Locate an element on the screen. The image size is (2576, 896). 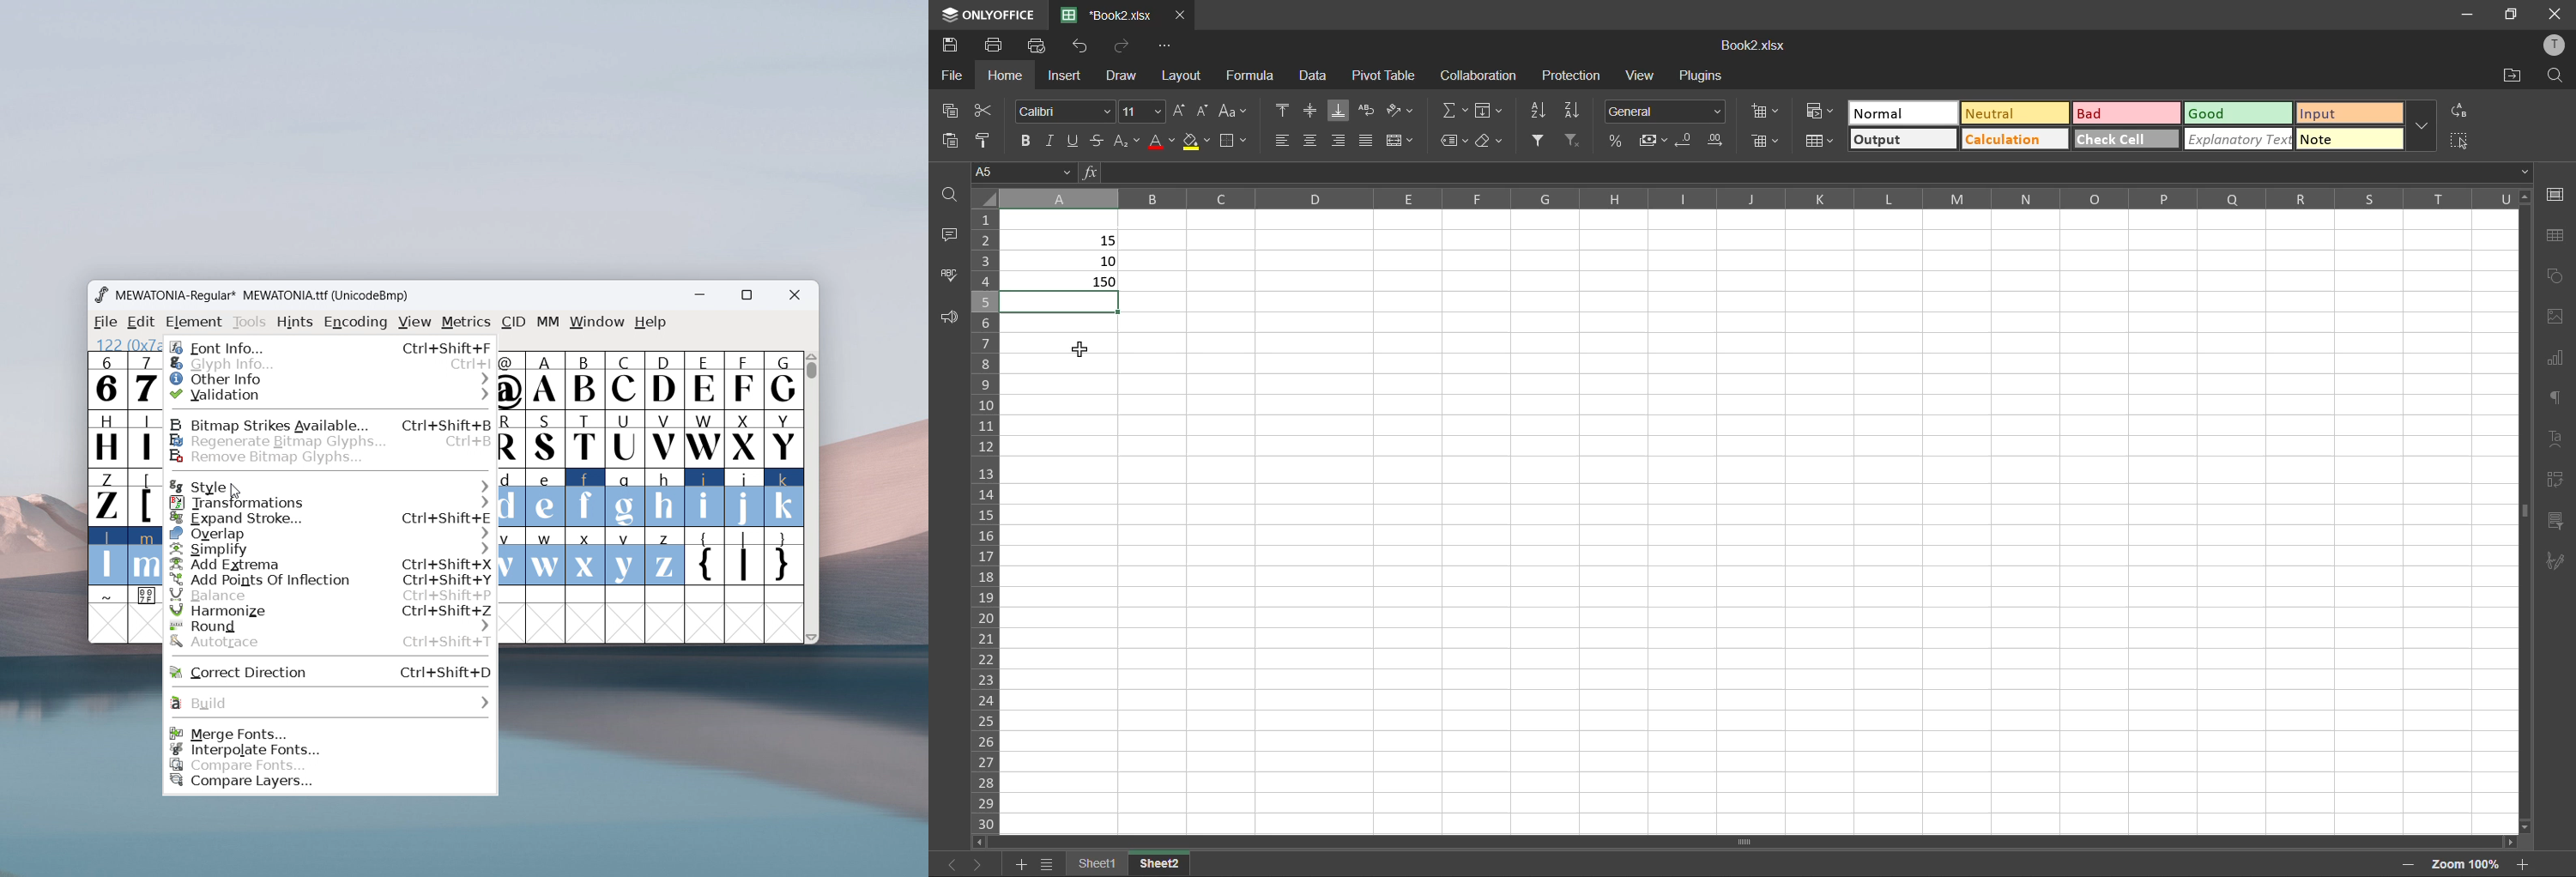
window is located at coordinates (598, 322).